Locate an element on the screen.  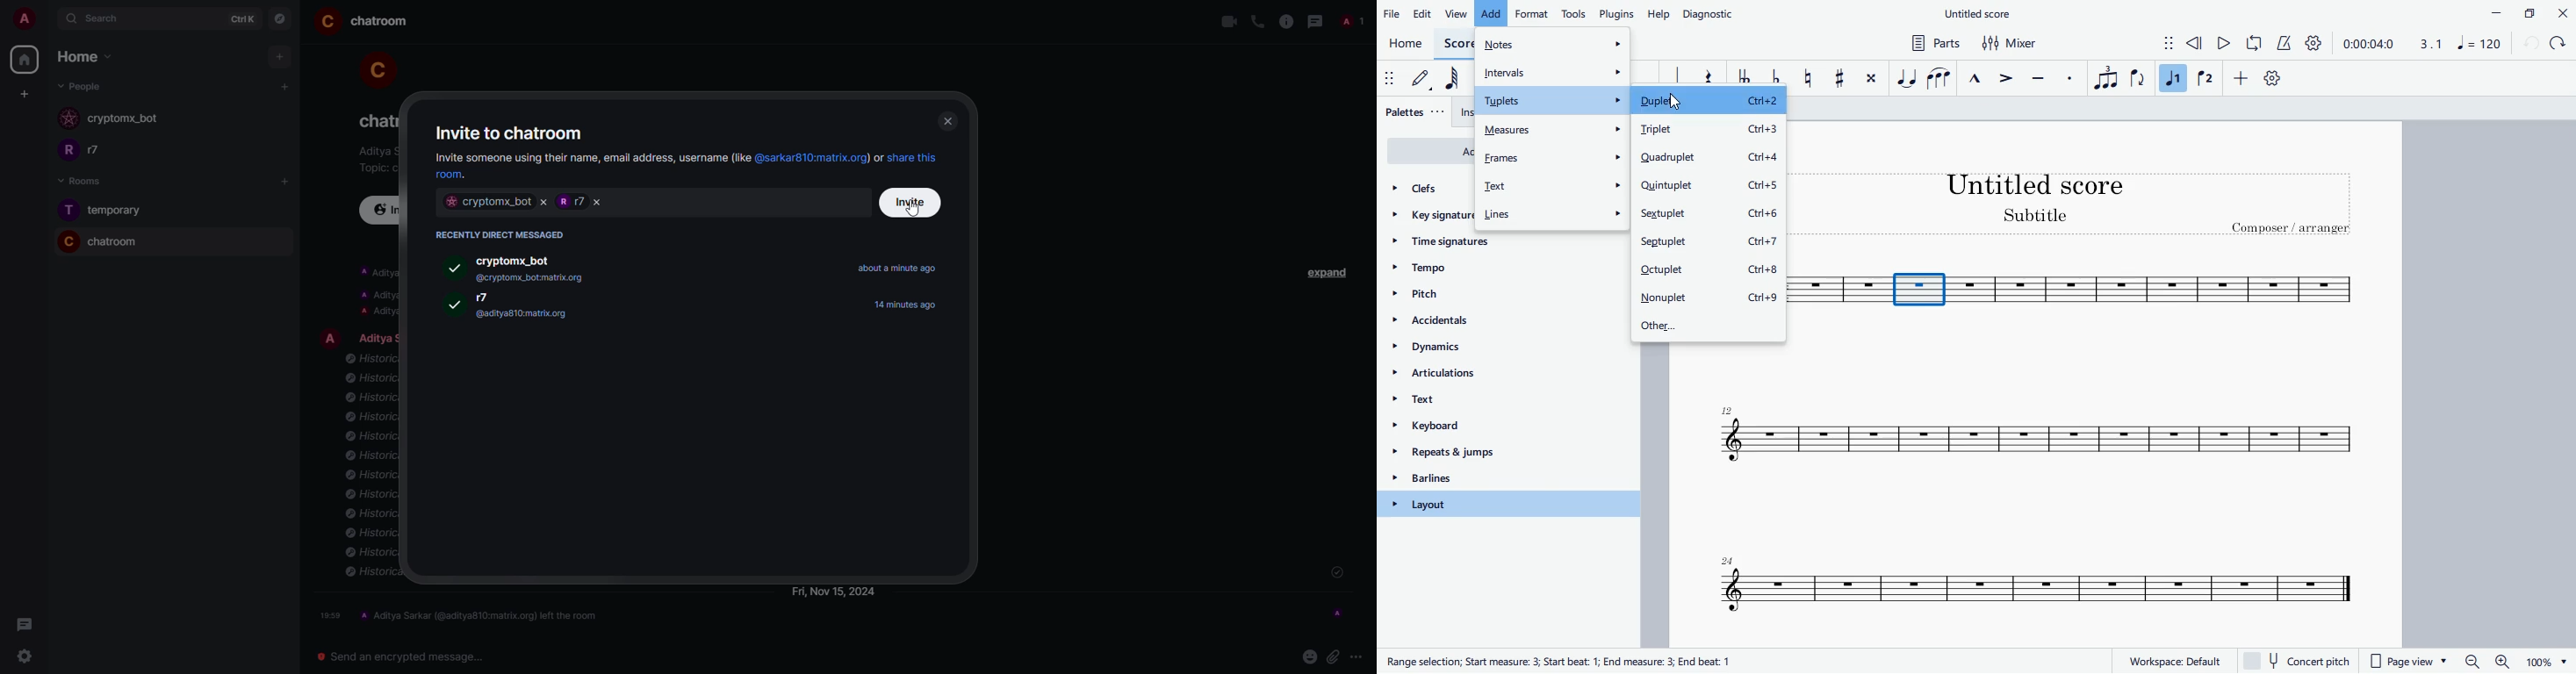
rewind is located at coordinates (2195, 44).